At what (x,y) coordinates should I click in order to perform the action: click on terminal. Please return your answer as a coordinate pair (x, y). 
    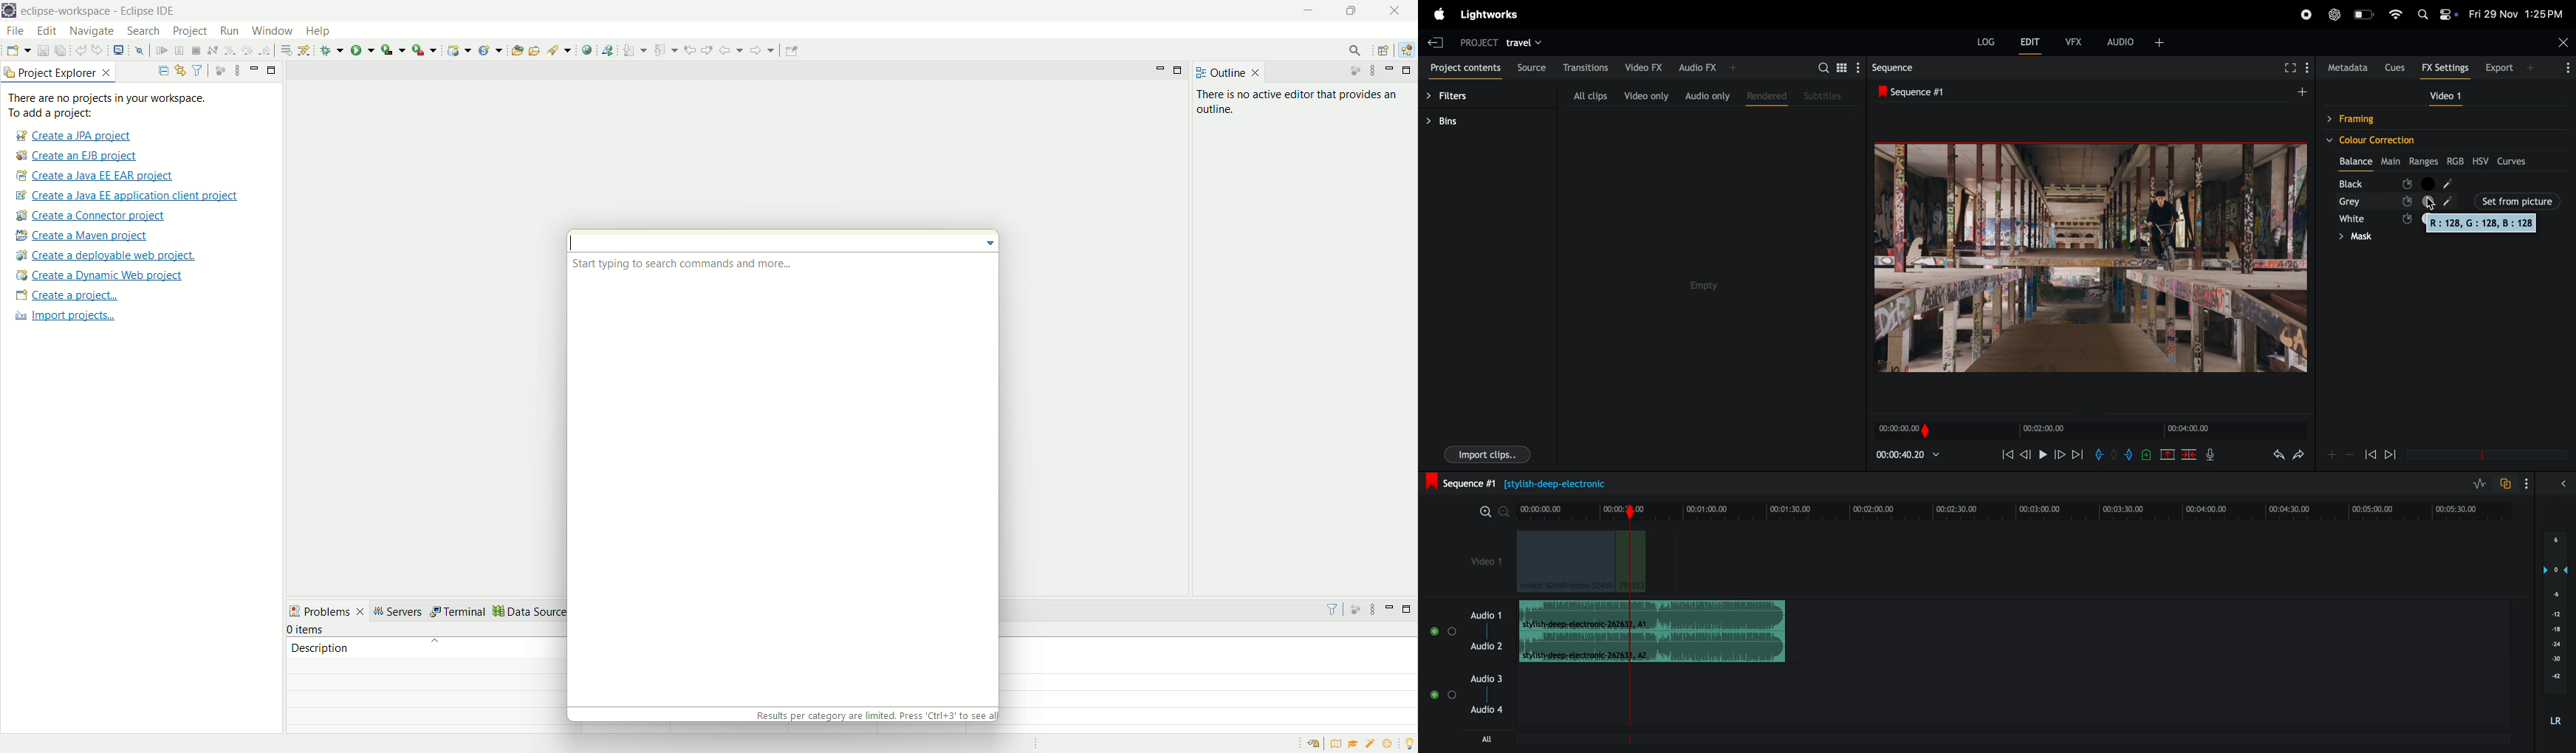
    Looking at the image, I should click on (460, 611).